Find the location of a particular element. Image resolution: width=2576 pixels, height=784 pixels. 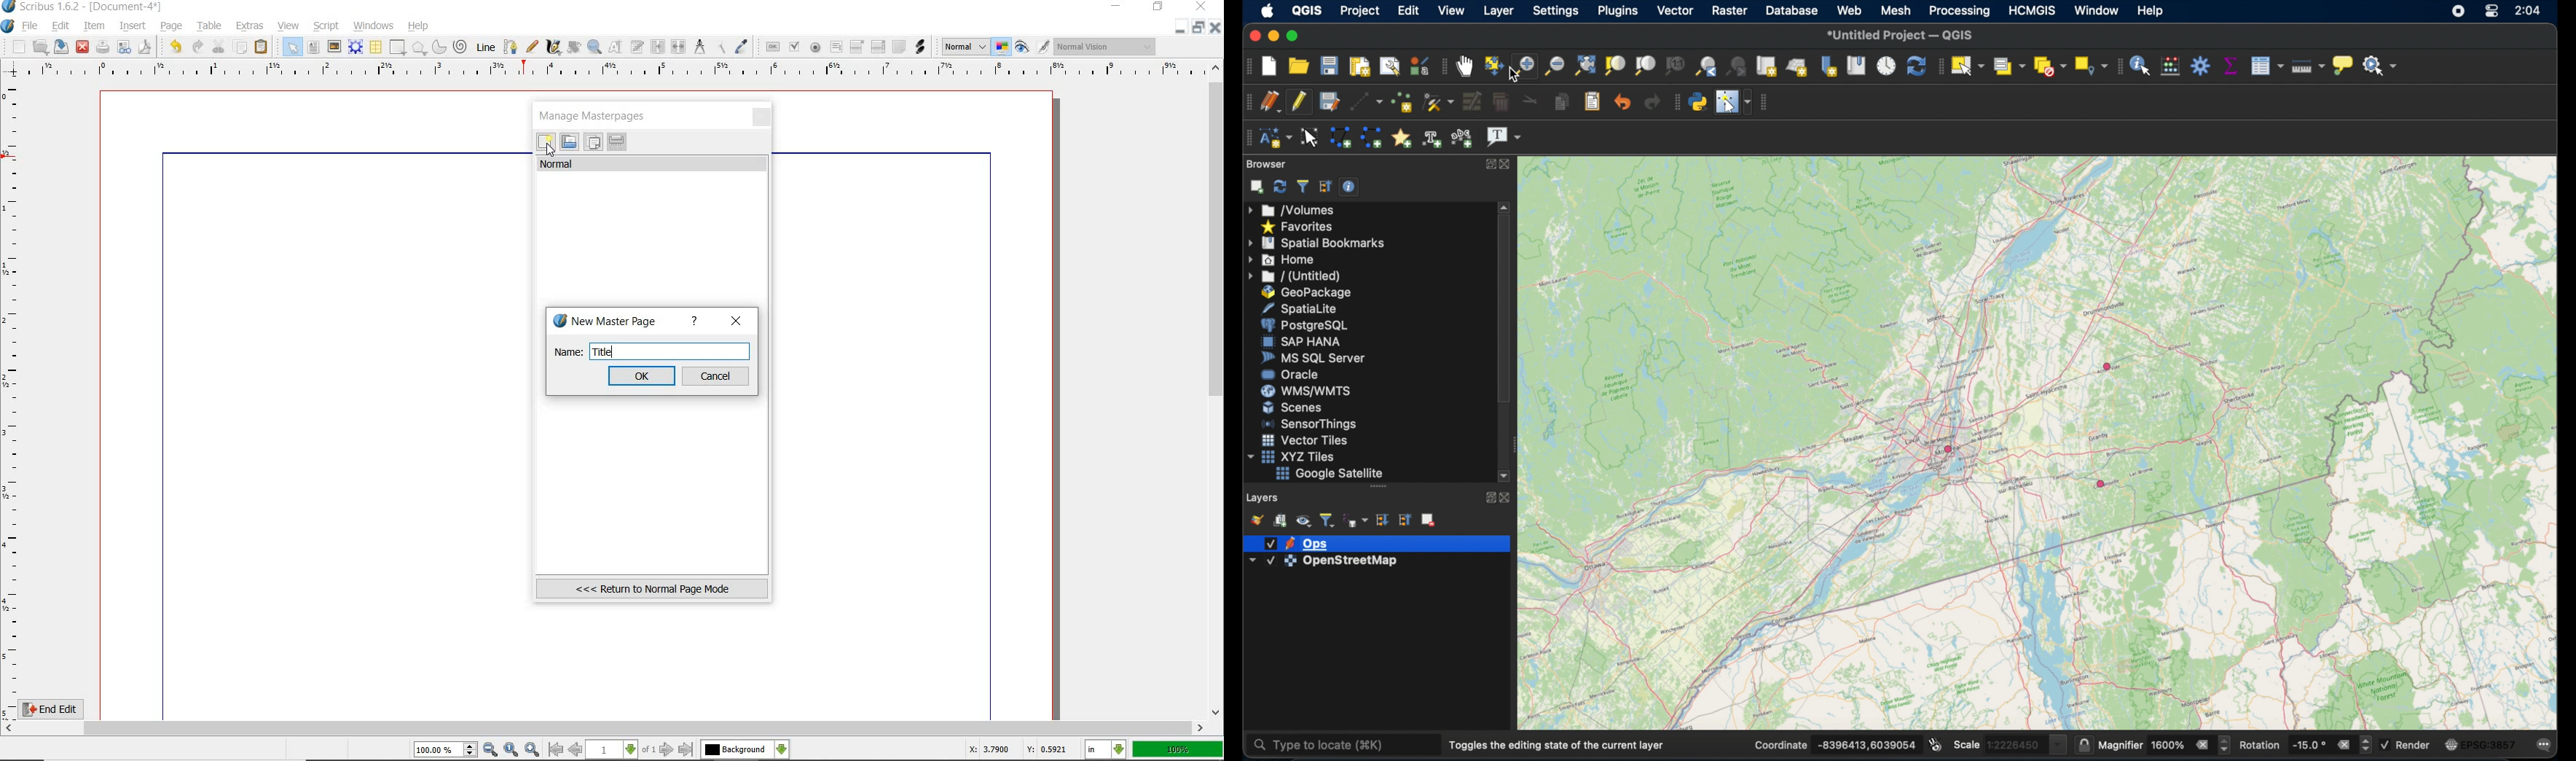

current edits is located at coordinates (1270, 101).